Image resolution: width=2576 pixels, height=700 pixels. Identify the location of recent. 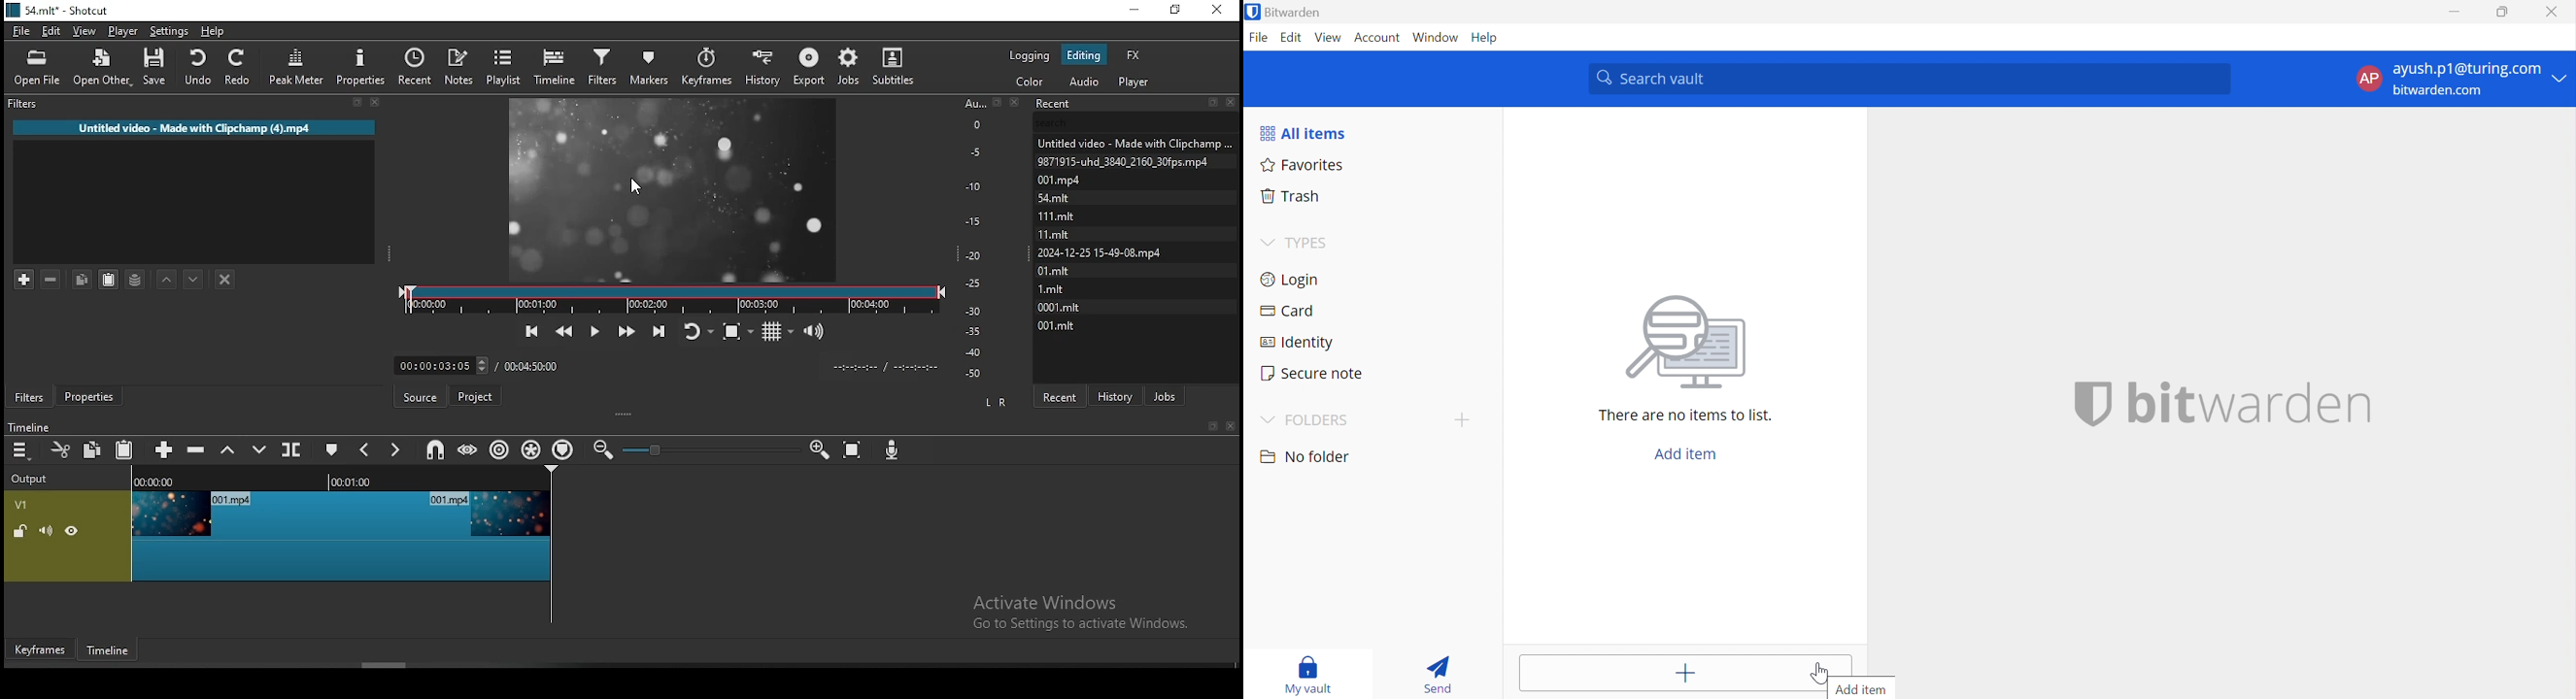
(419, 66).